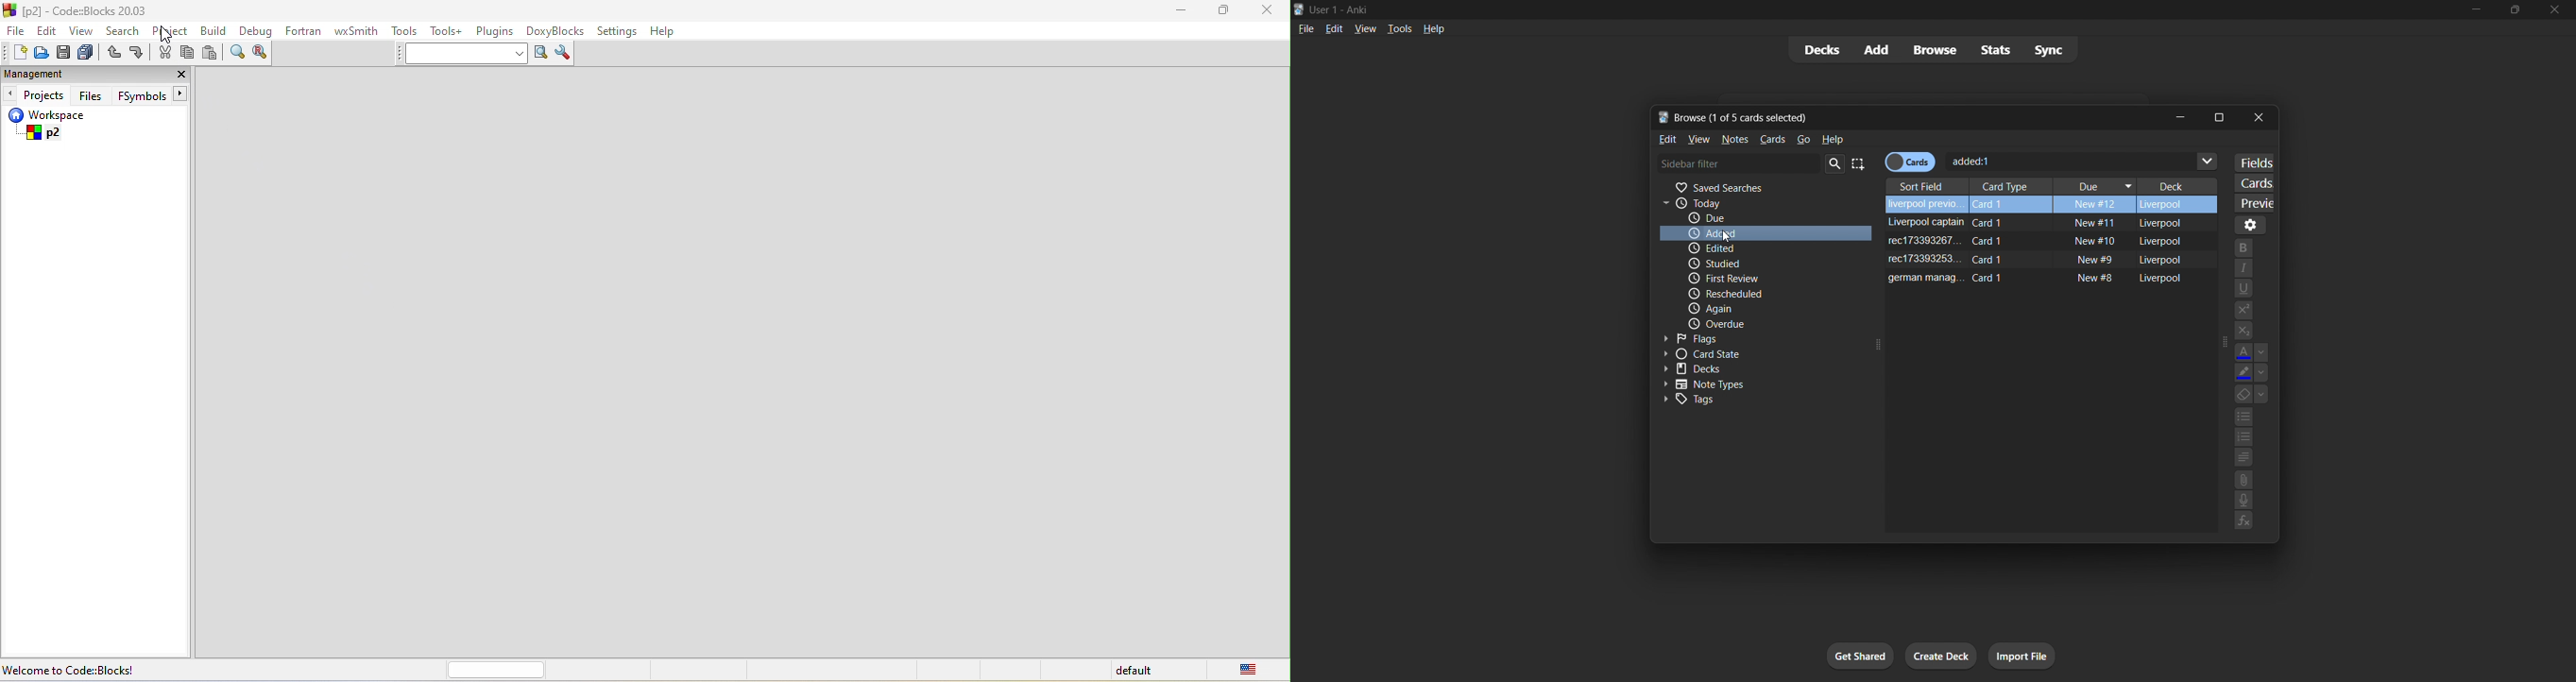 This screenshot has height=700, width=2576. What do you see at coordinates (1759, 218) in the screenshot?
I see `due` at bounding box center [1759, 218].